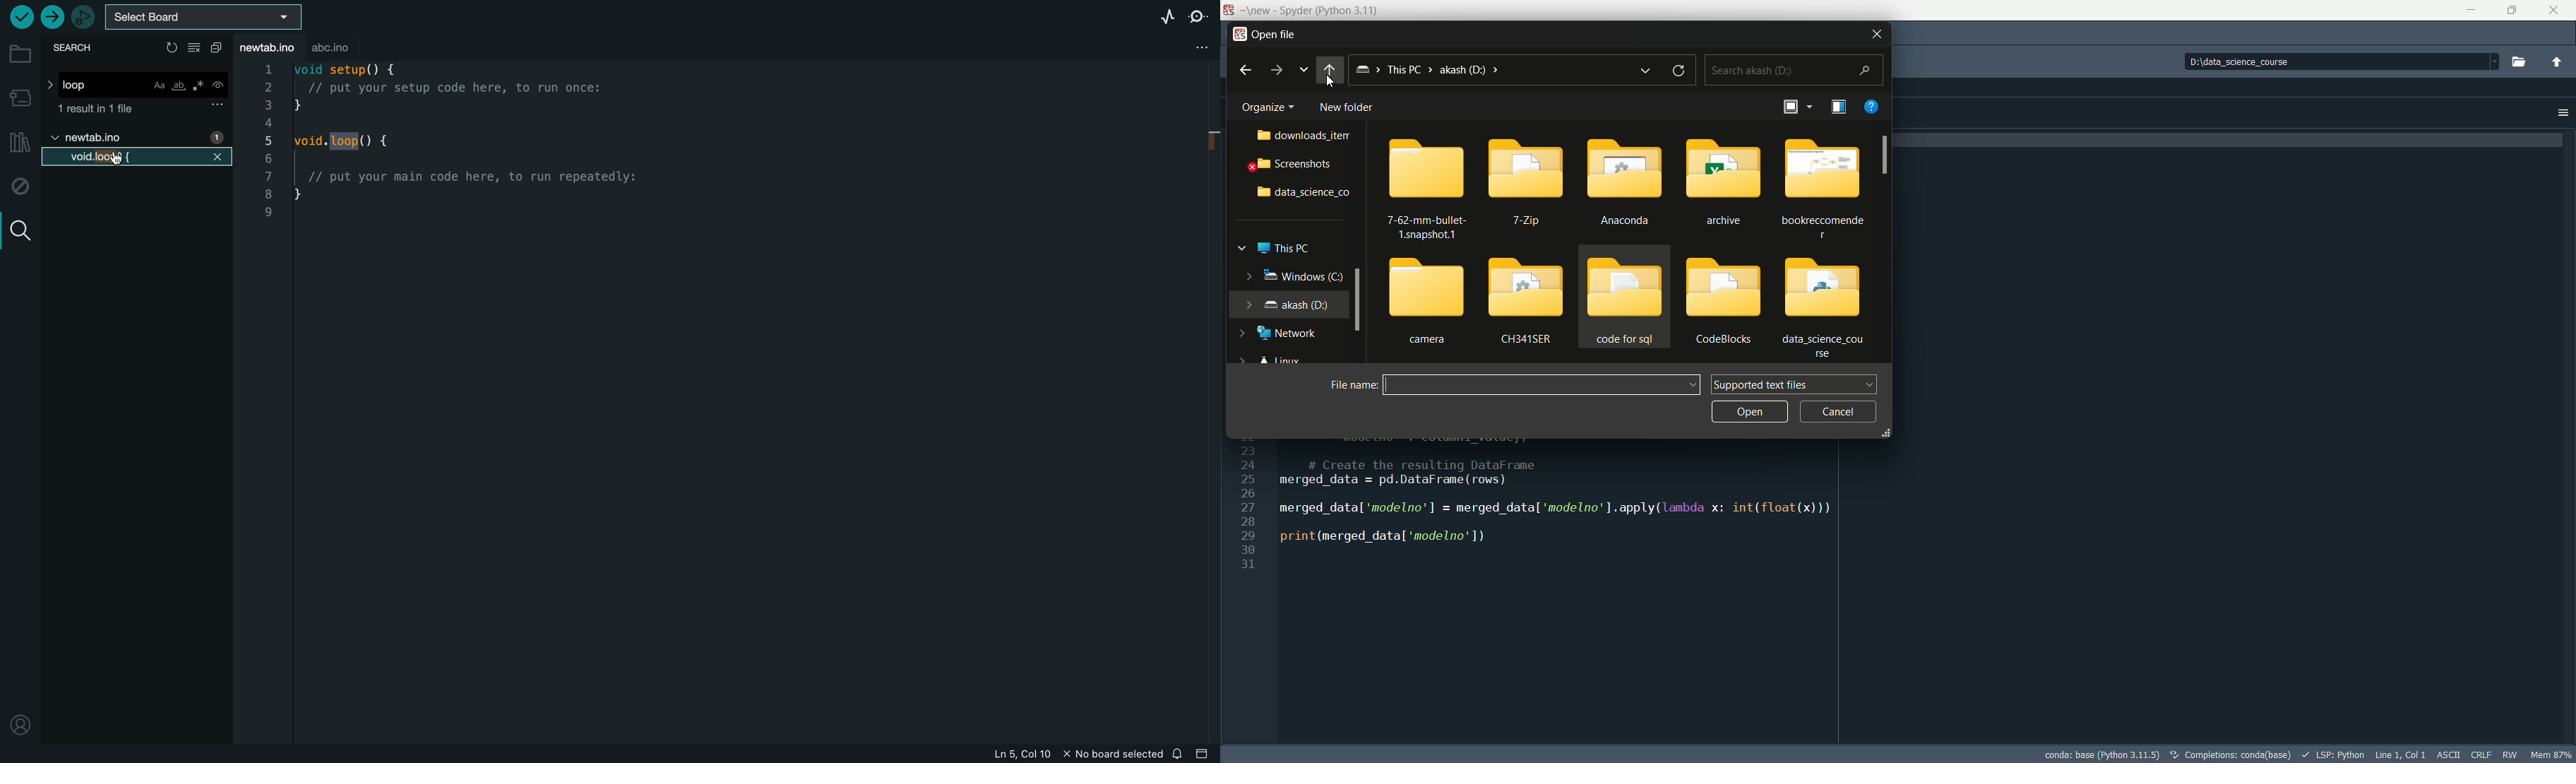 This screenshot has height=784, width=2576. Describe the element at coordinates (1423, 191) in the screenshot. I see `7-62-mm-bullet-
1.snapshot.1` at that location.